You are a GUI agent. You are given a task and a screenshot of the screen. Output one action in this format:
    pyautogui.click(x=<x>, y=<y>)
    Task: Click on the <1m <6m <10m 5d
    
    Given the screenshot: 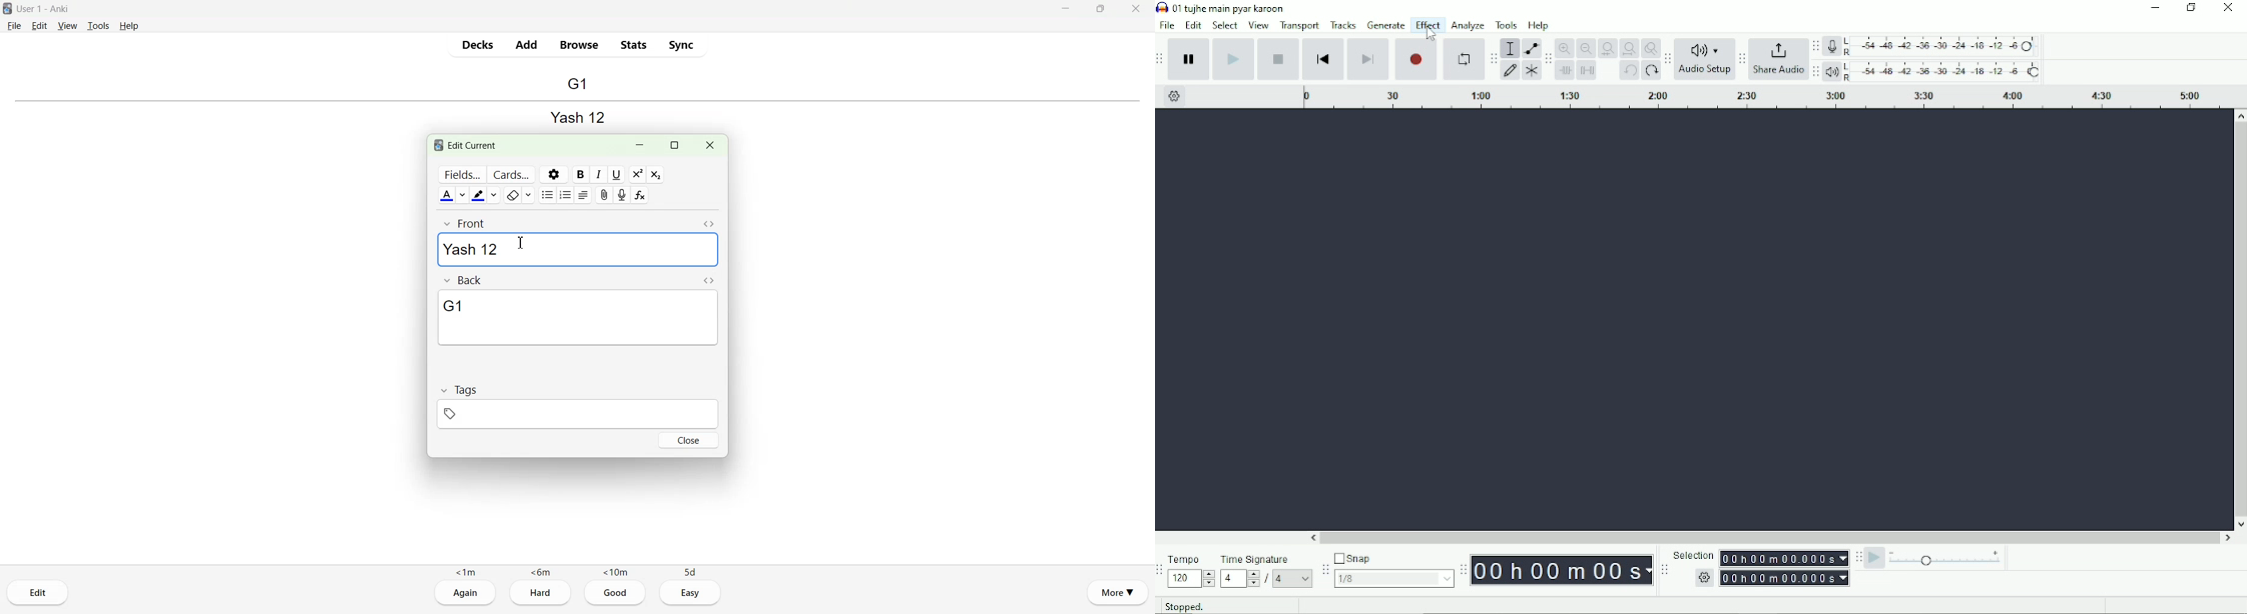 What is the action you would take?
    pyautogui.click(x=577, y=571)
    